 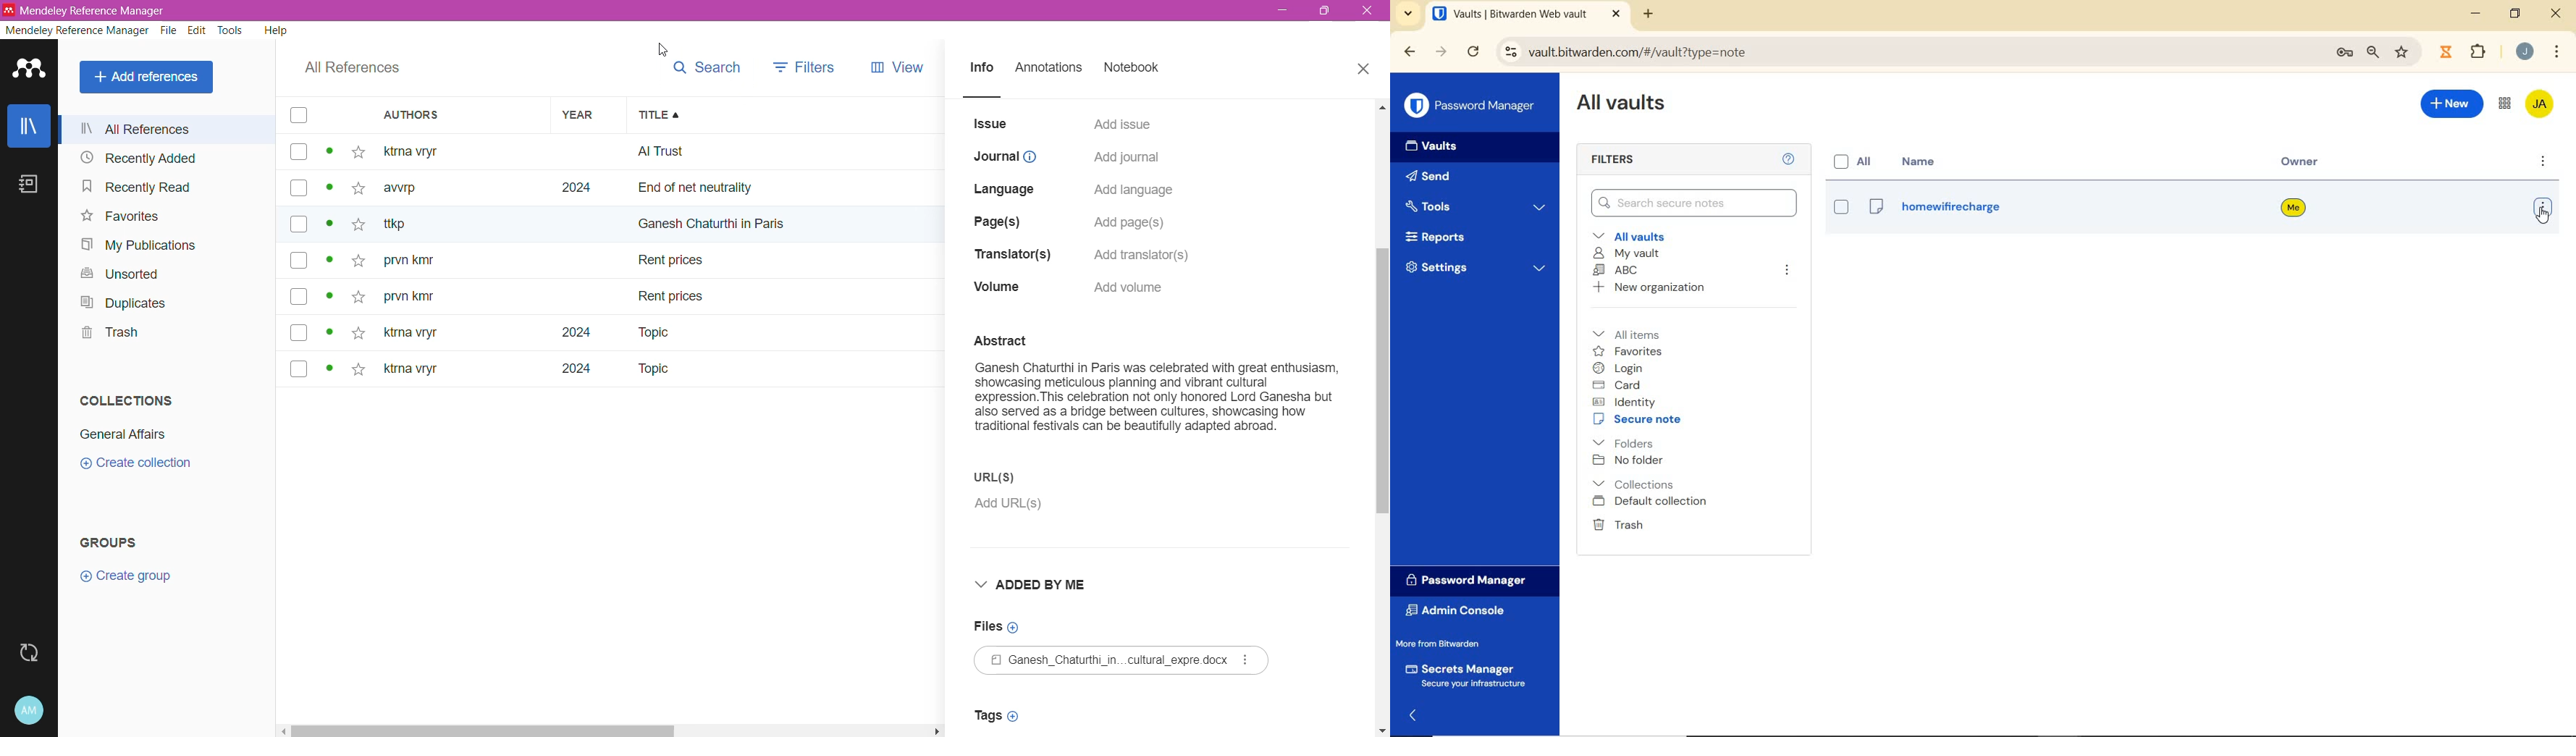 What do you see at coordinates (1640, 419) in the screenshot?
I see `secure note` at bounding box center [1640, 419].